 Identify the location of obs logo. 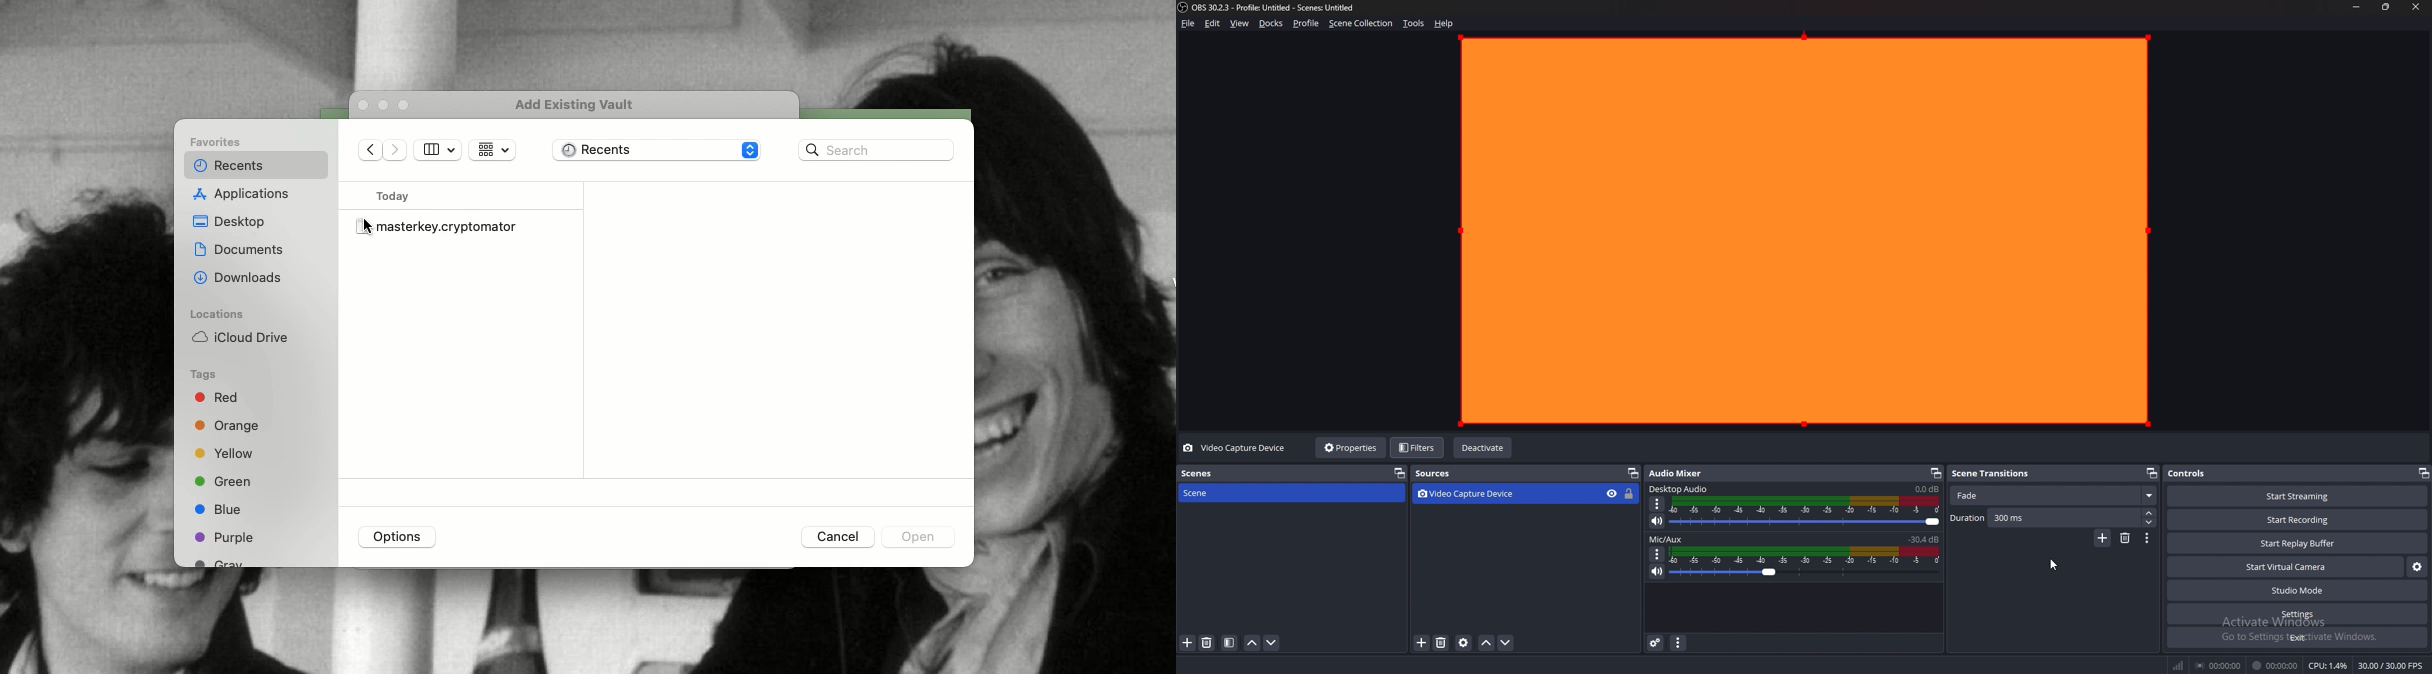
(1185, 9).